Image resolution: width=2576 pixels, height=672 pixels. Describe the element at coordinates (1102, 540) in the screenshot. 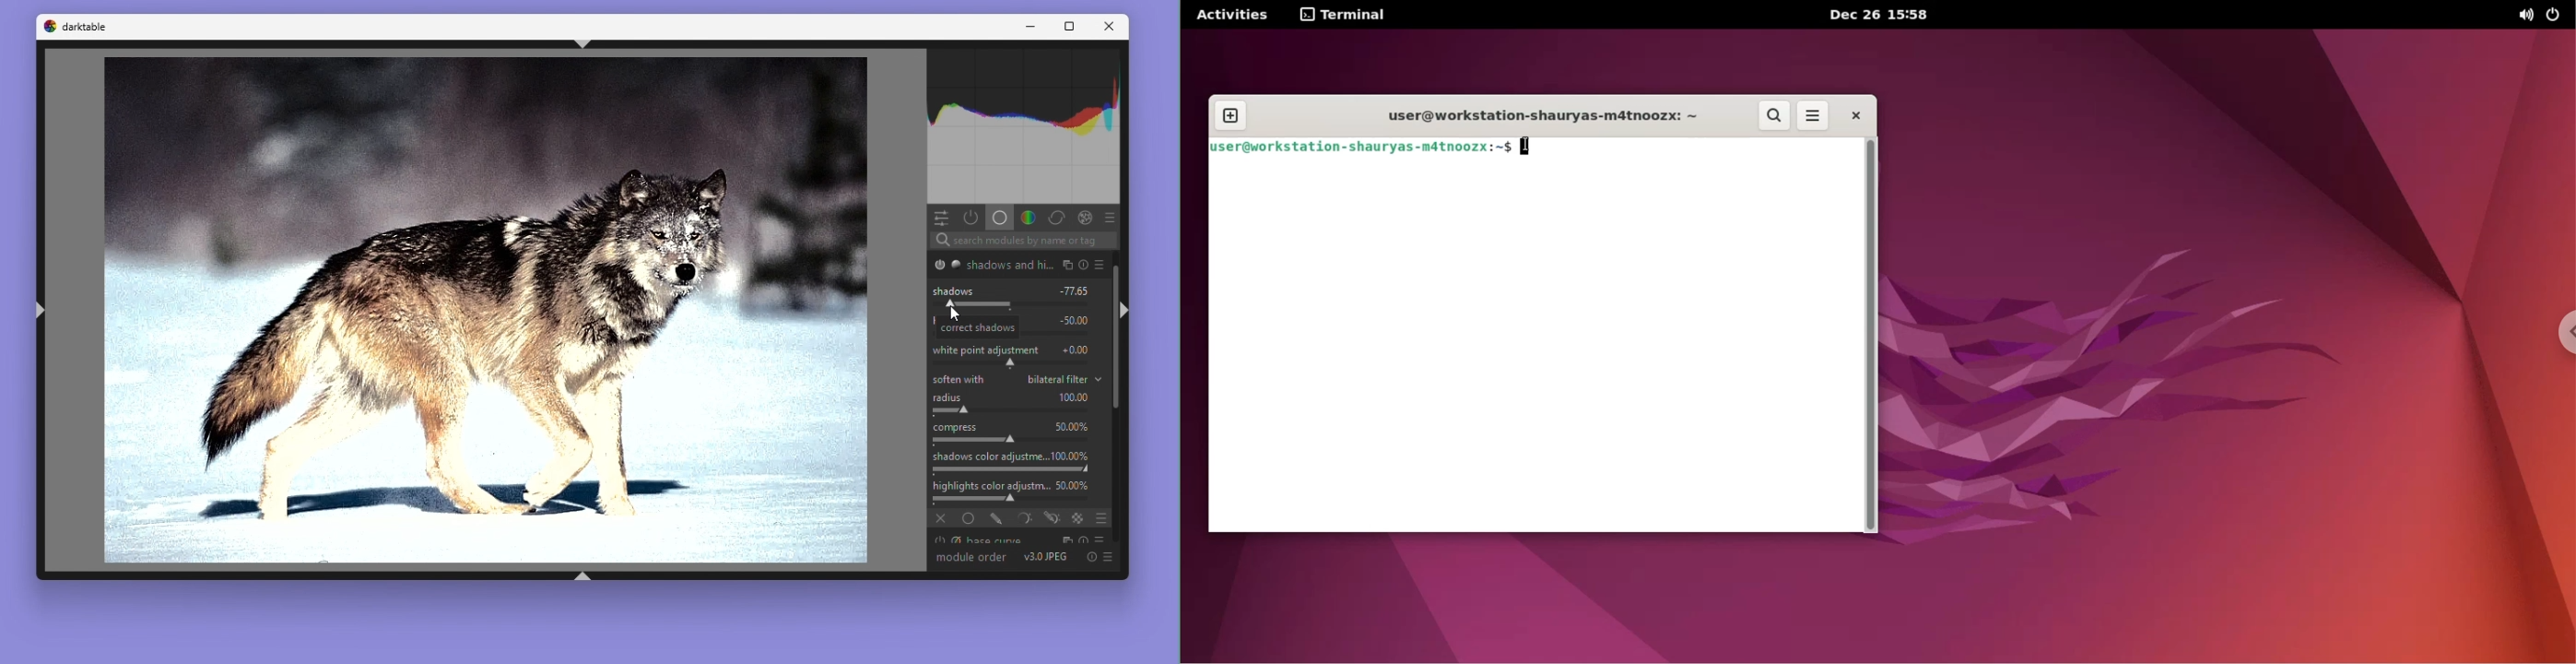

I see `presets` at that location.